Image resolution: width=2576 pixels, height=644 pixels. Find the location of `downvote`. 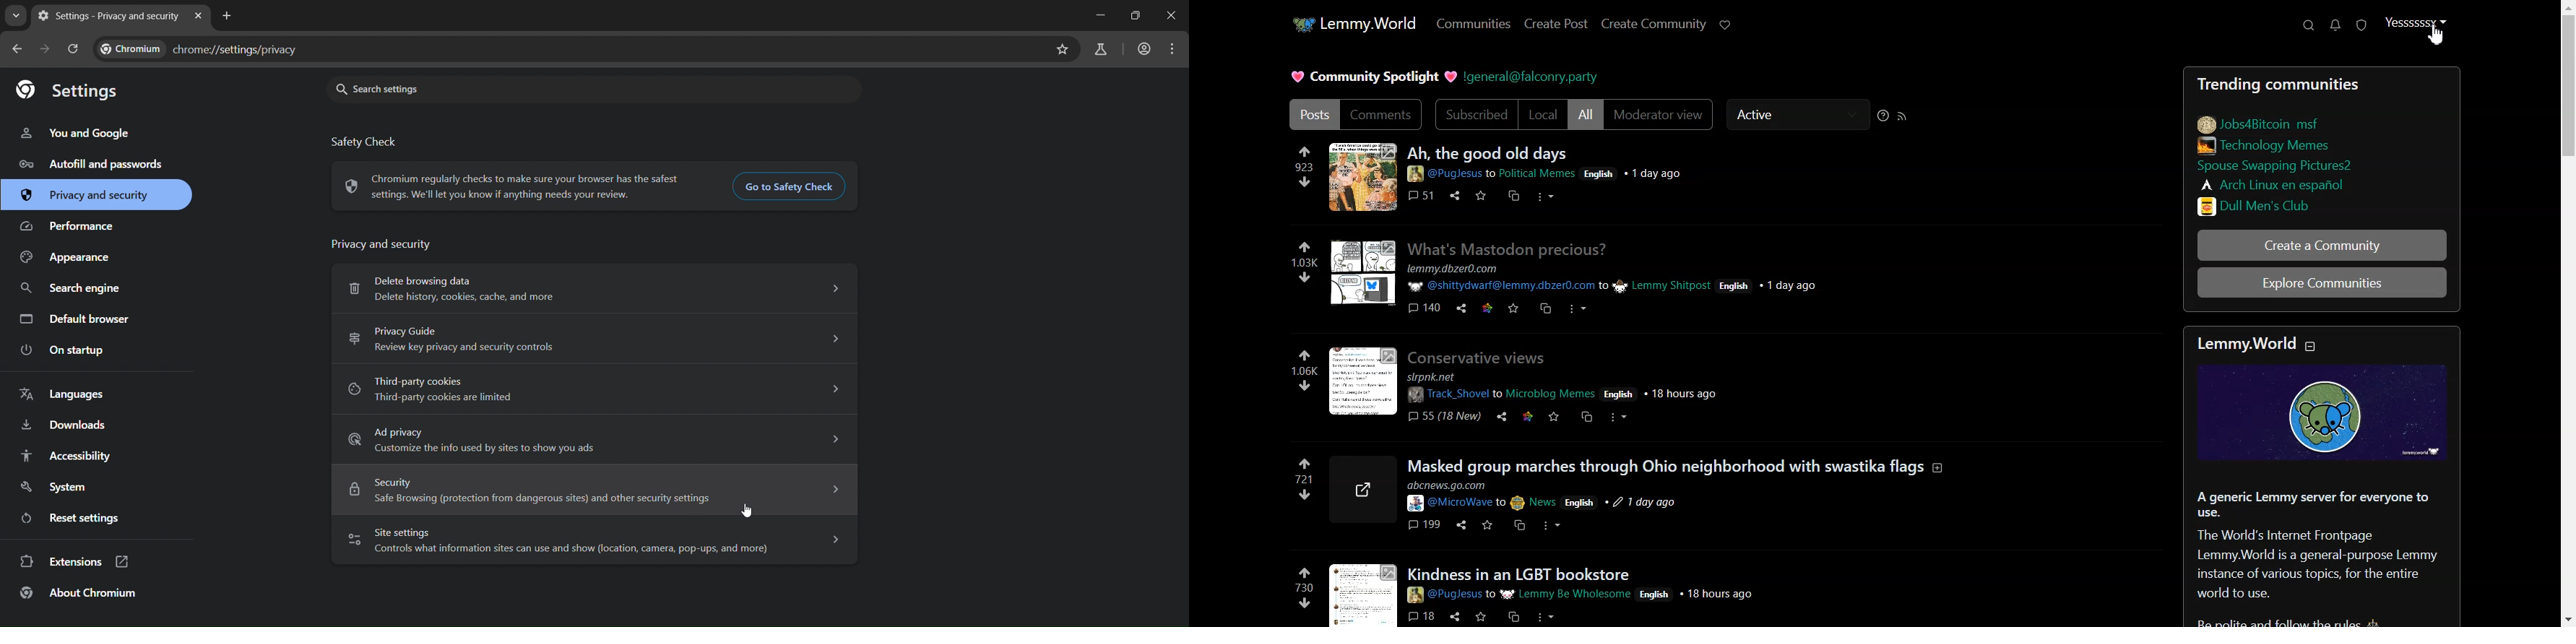

downvote is located at coordinates (1305, 277).